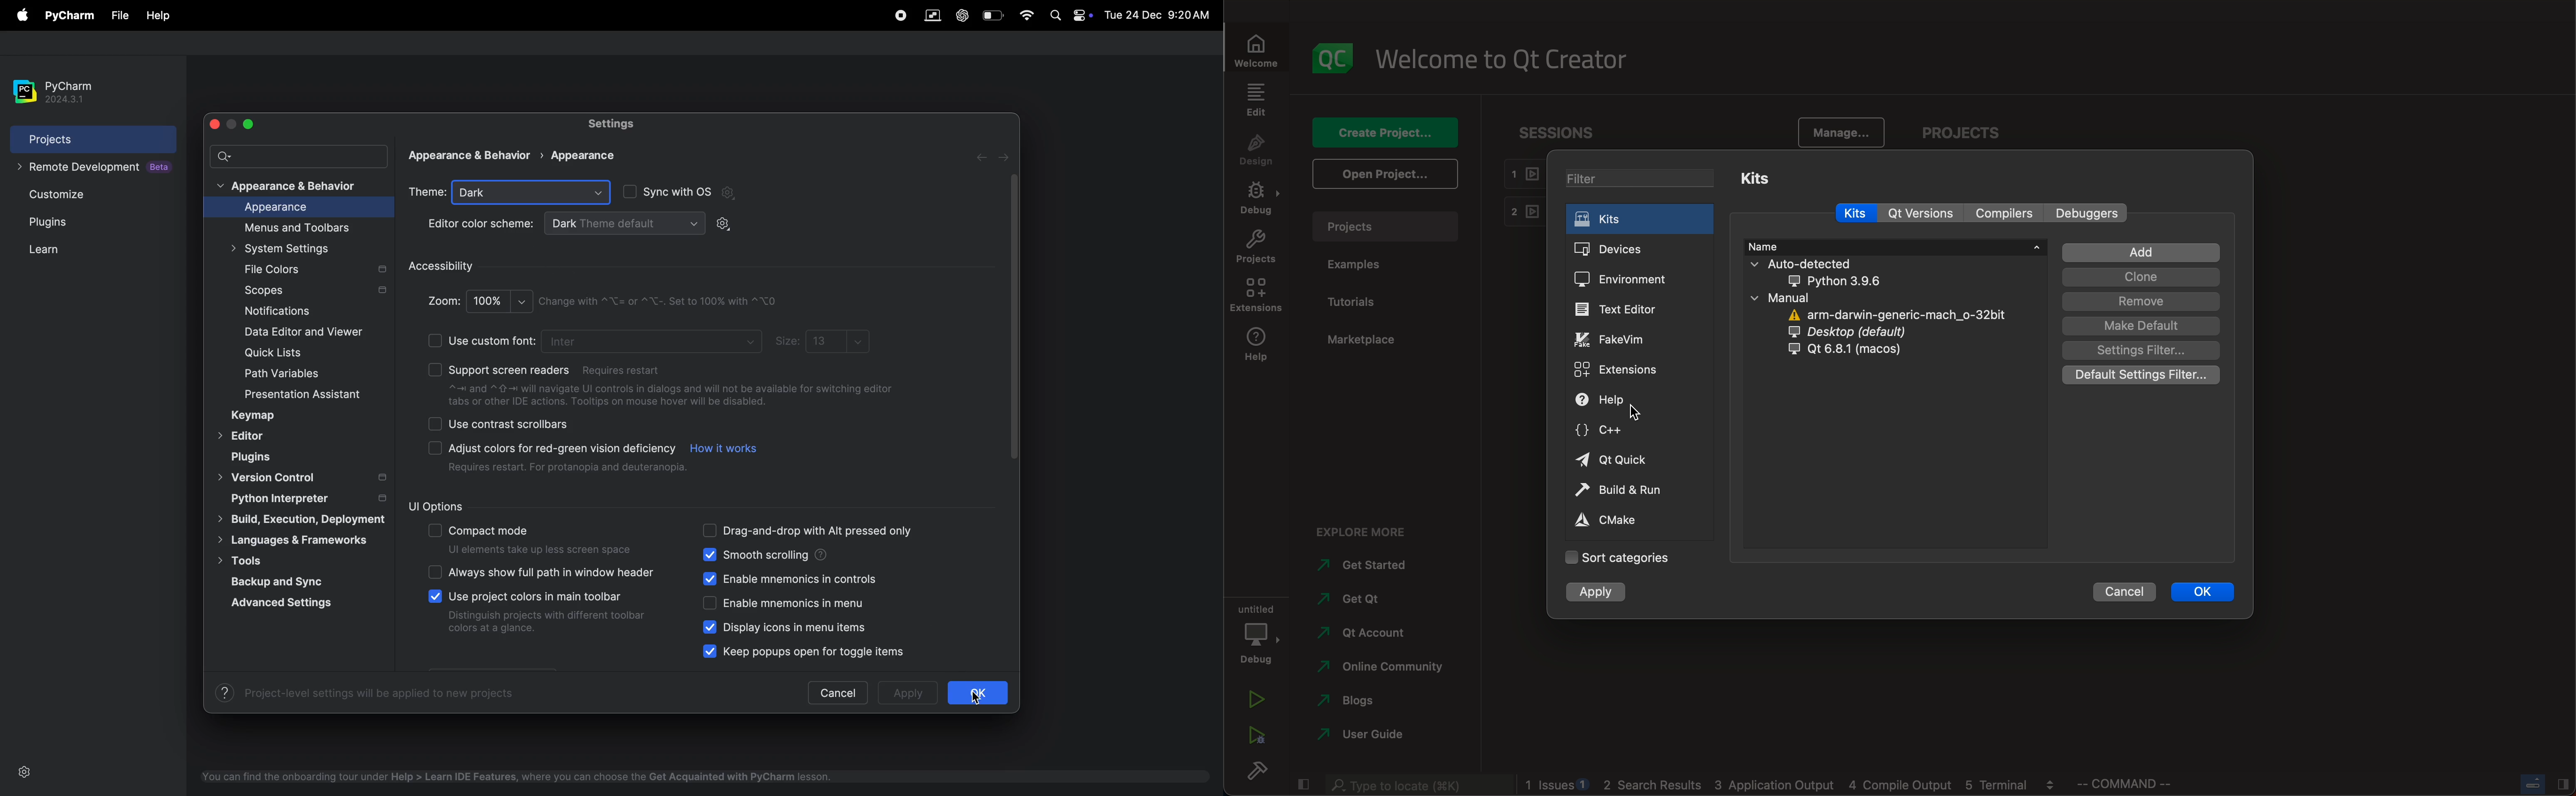  Describe the element at coordinates (481, 225) in the screenshot. I see `editor color scheme` at that location.